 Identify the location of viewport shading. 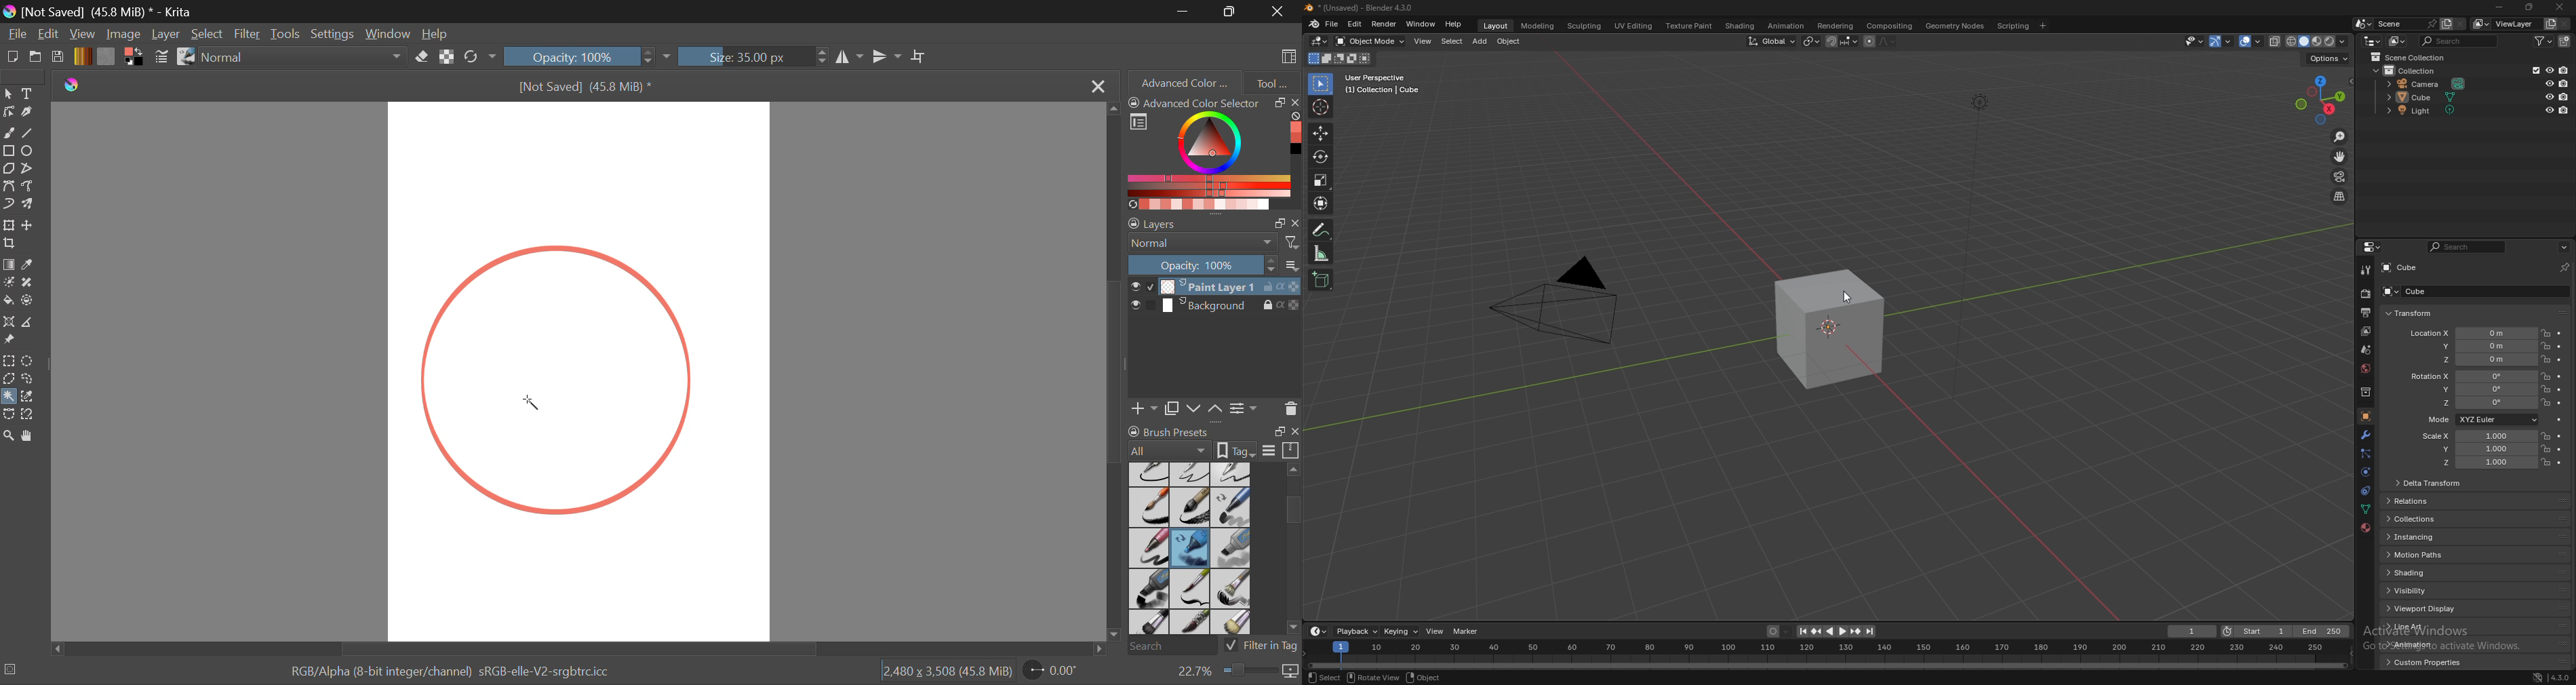
(2319, 41).